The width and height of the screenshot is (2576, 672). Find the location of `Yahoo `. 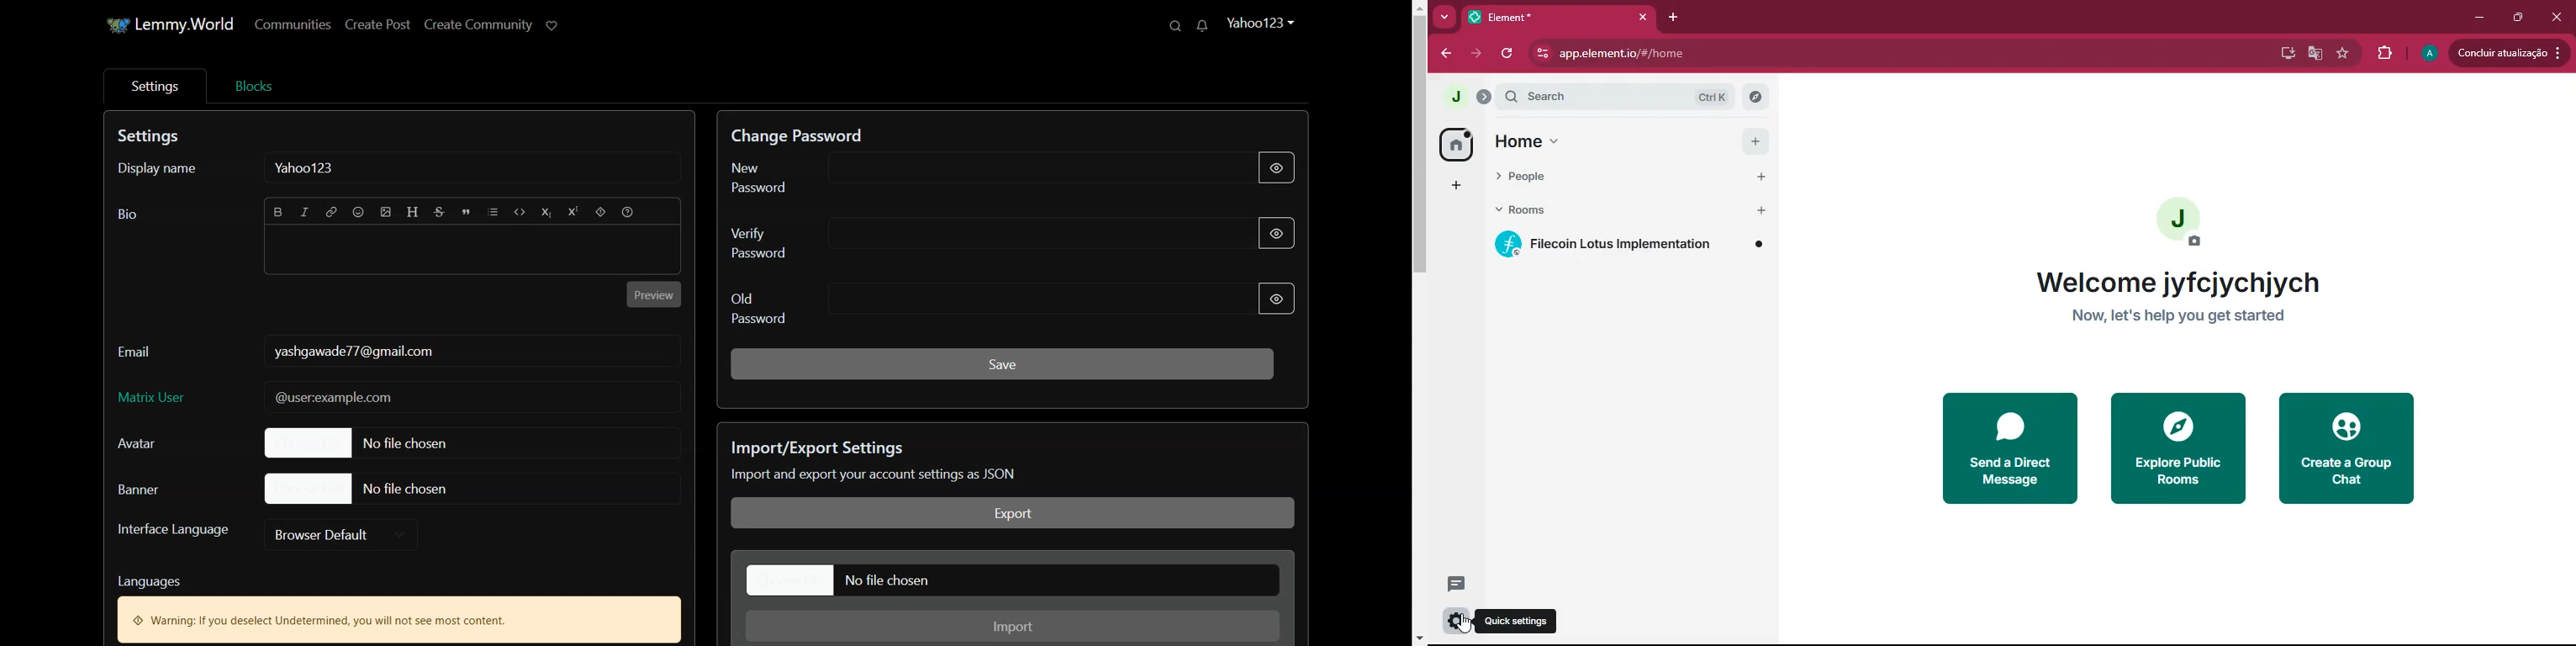

Yahoo  is located at coordinates (1262, 21).